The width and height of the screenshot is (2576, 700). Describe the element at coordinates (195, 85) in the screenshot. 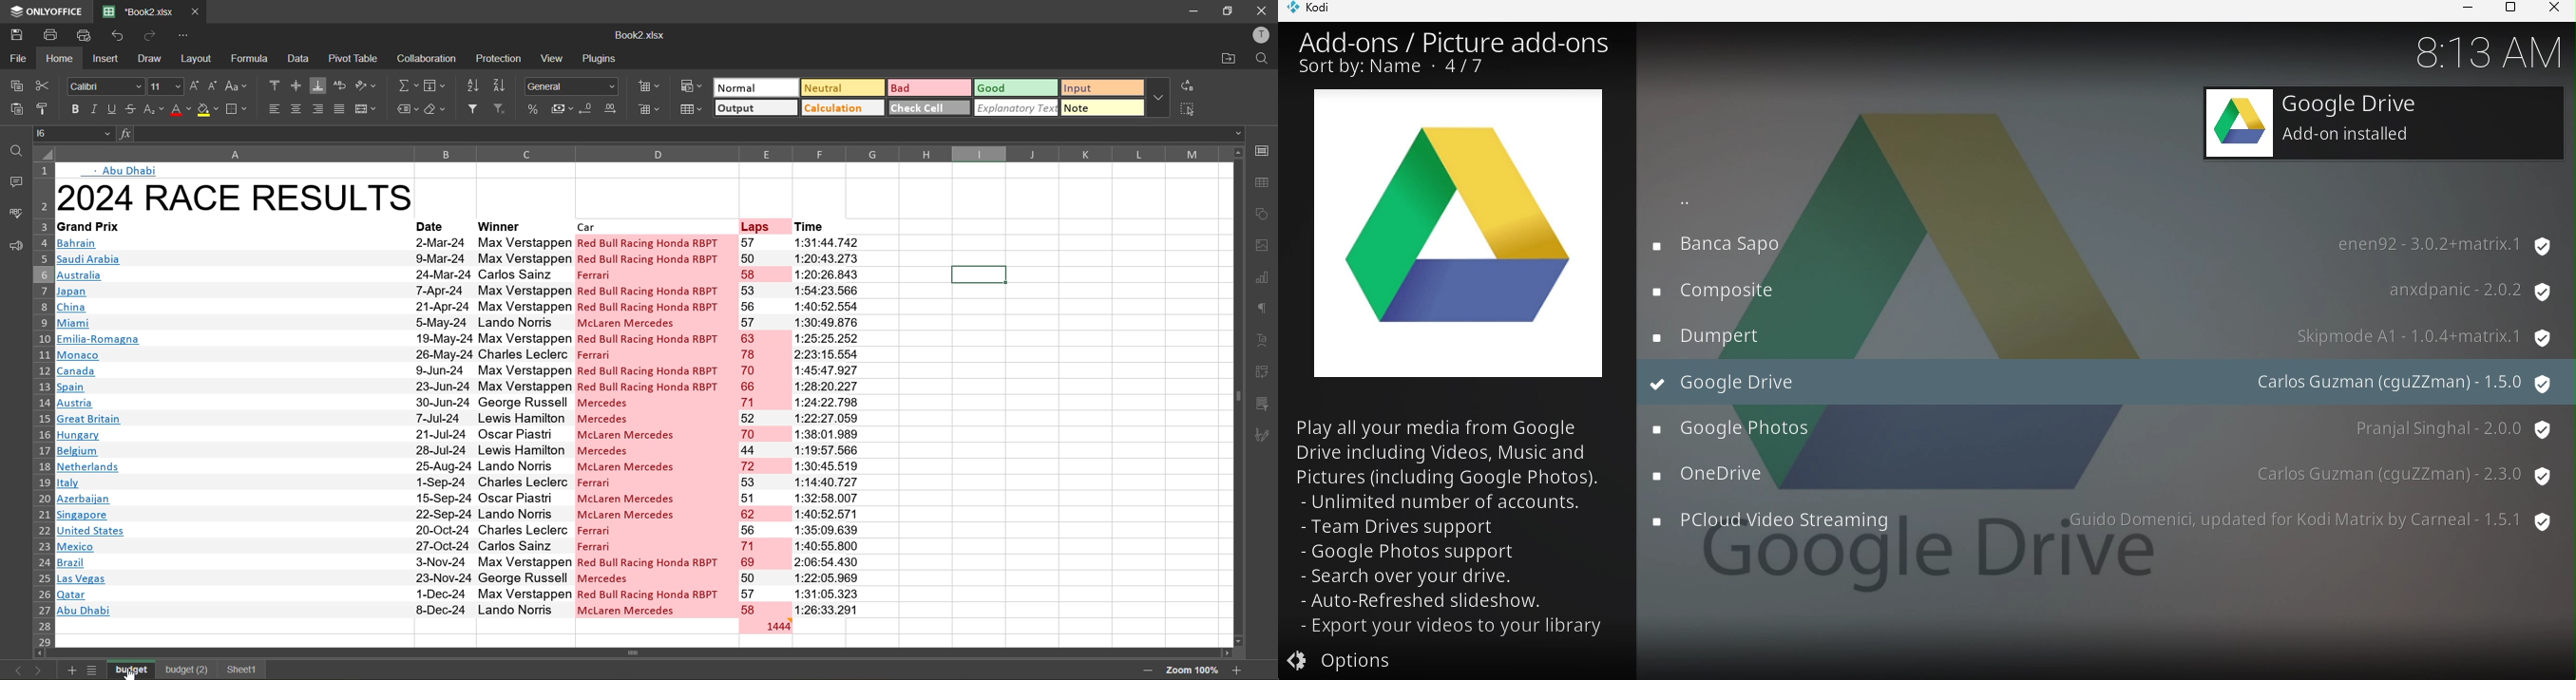

I see `increment size` at that location.